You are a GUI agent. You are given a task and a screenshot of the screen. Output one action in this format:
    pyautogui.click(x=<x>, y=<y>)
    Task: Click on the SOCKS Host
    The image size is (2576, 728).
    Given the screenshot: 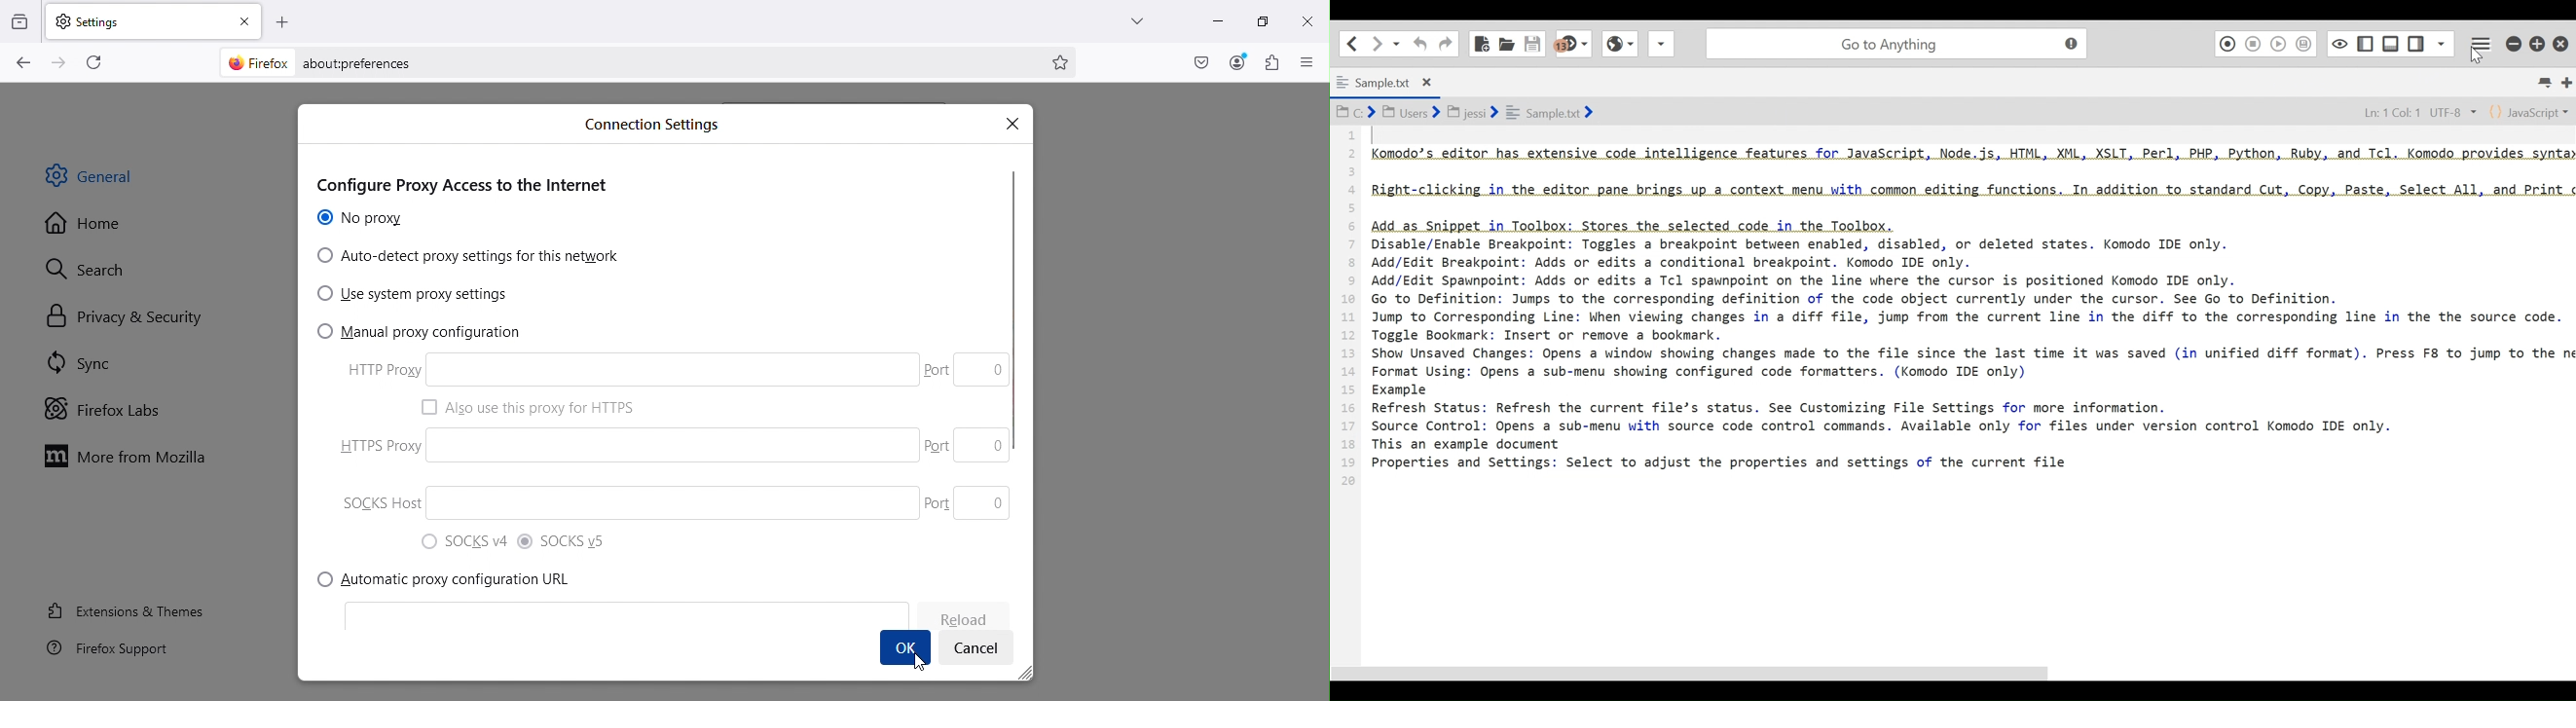 What is the action you would take?
    pyautogui.click(x=376, y=503)
    